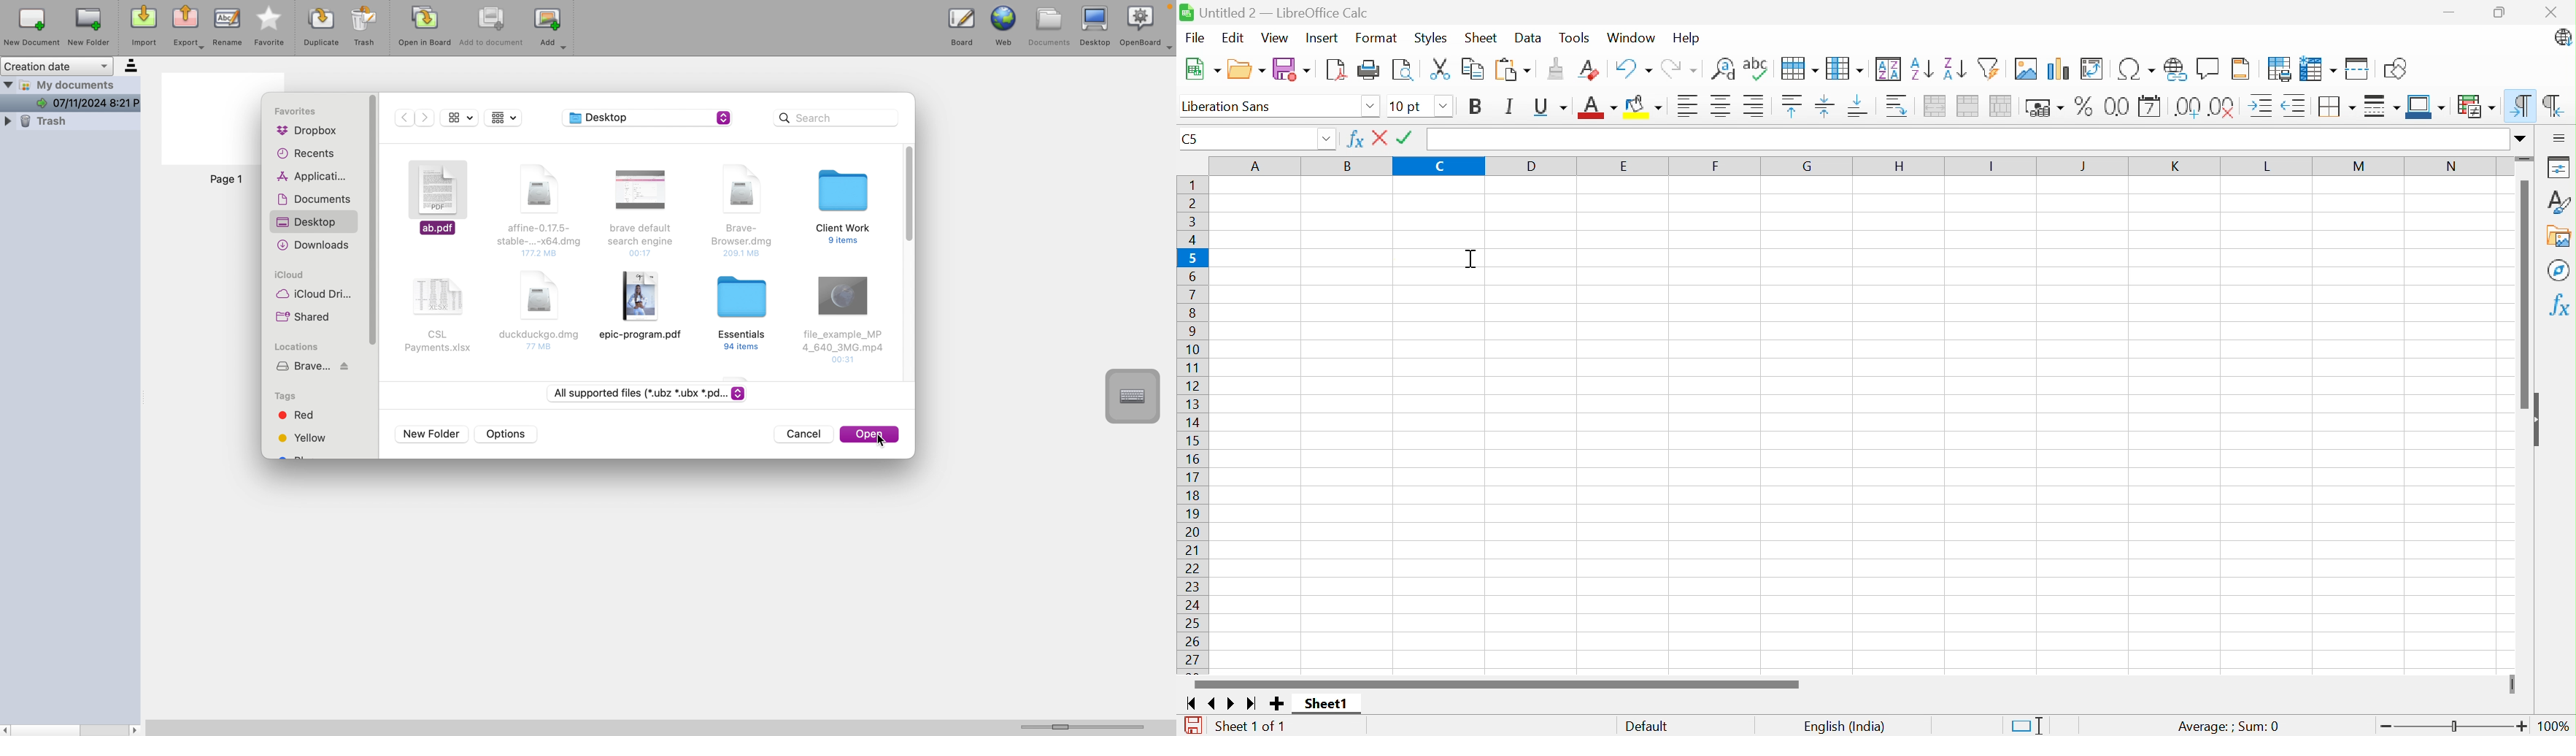 This screenshot has width=2576, height=756. Describe the element at coordinates (1293, 68) in the screenshot. I see `Save` at that location.